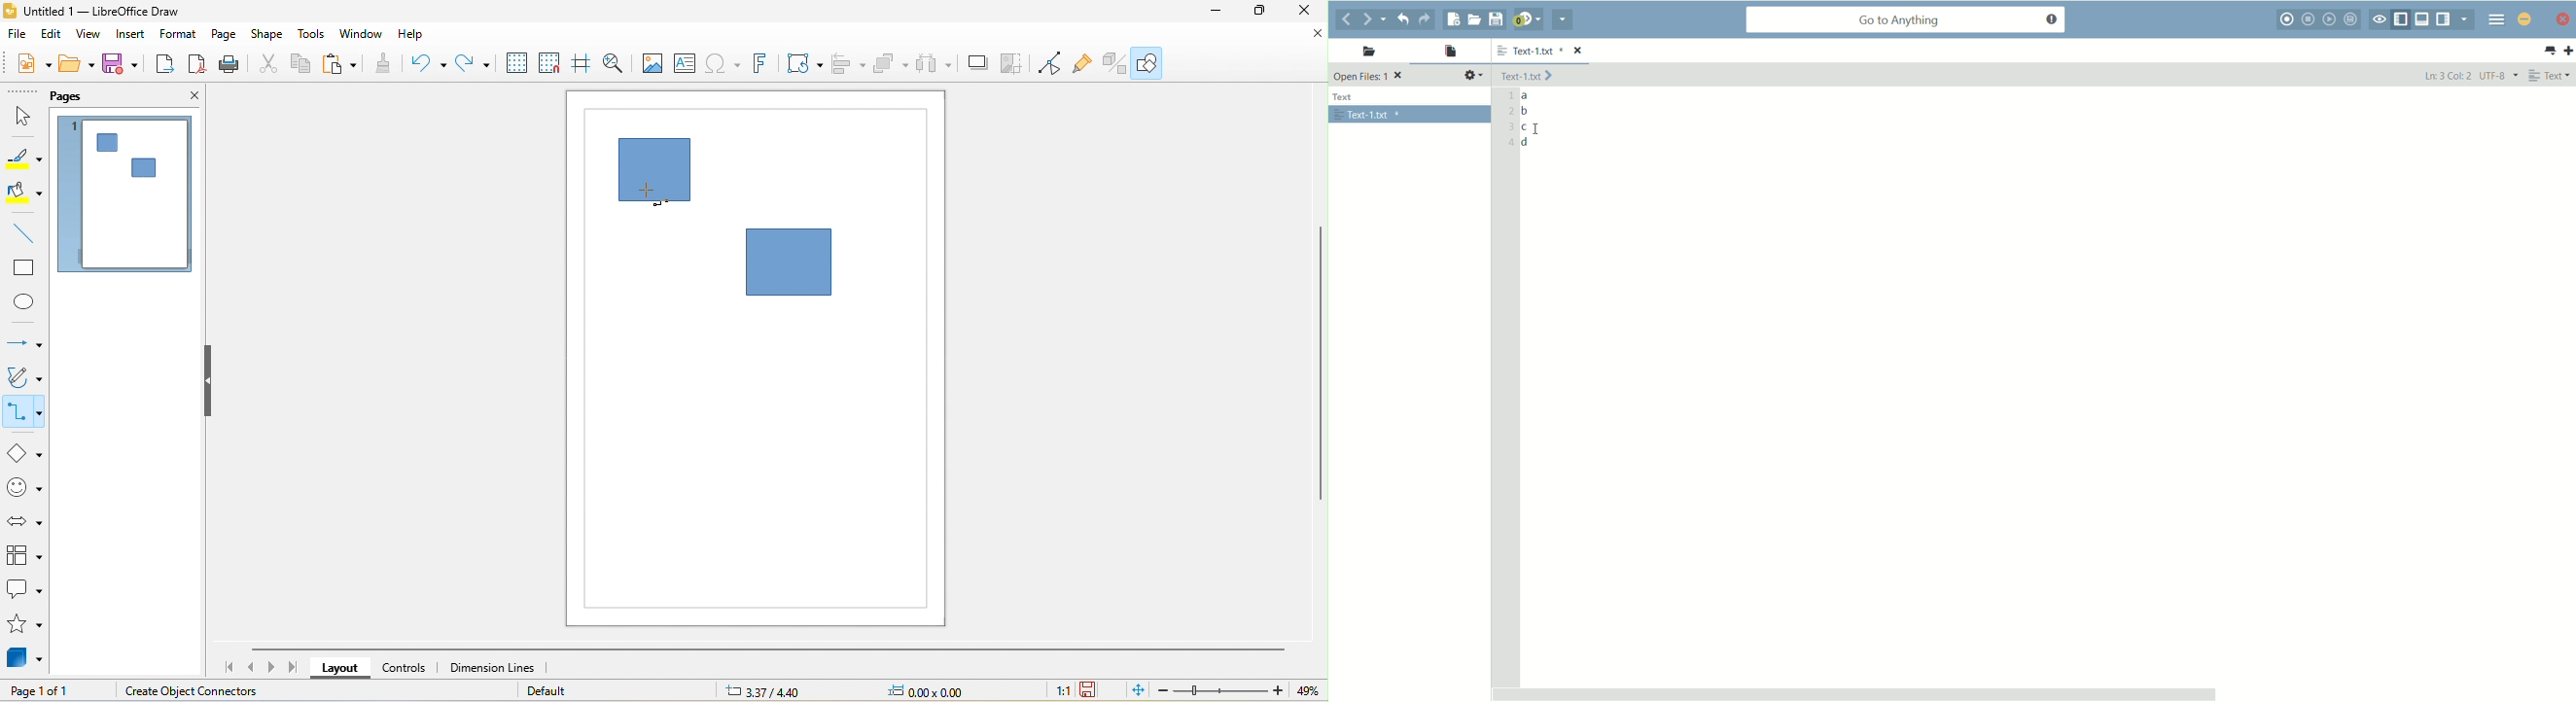  I want to click on redo, so click(1428, 20).